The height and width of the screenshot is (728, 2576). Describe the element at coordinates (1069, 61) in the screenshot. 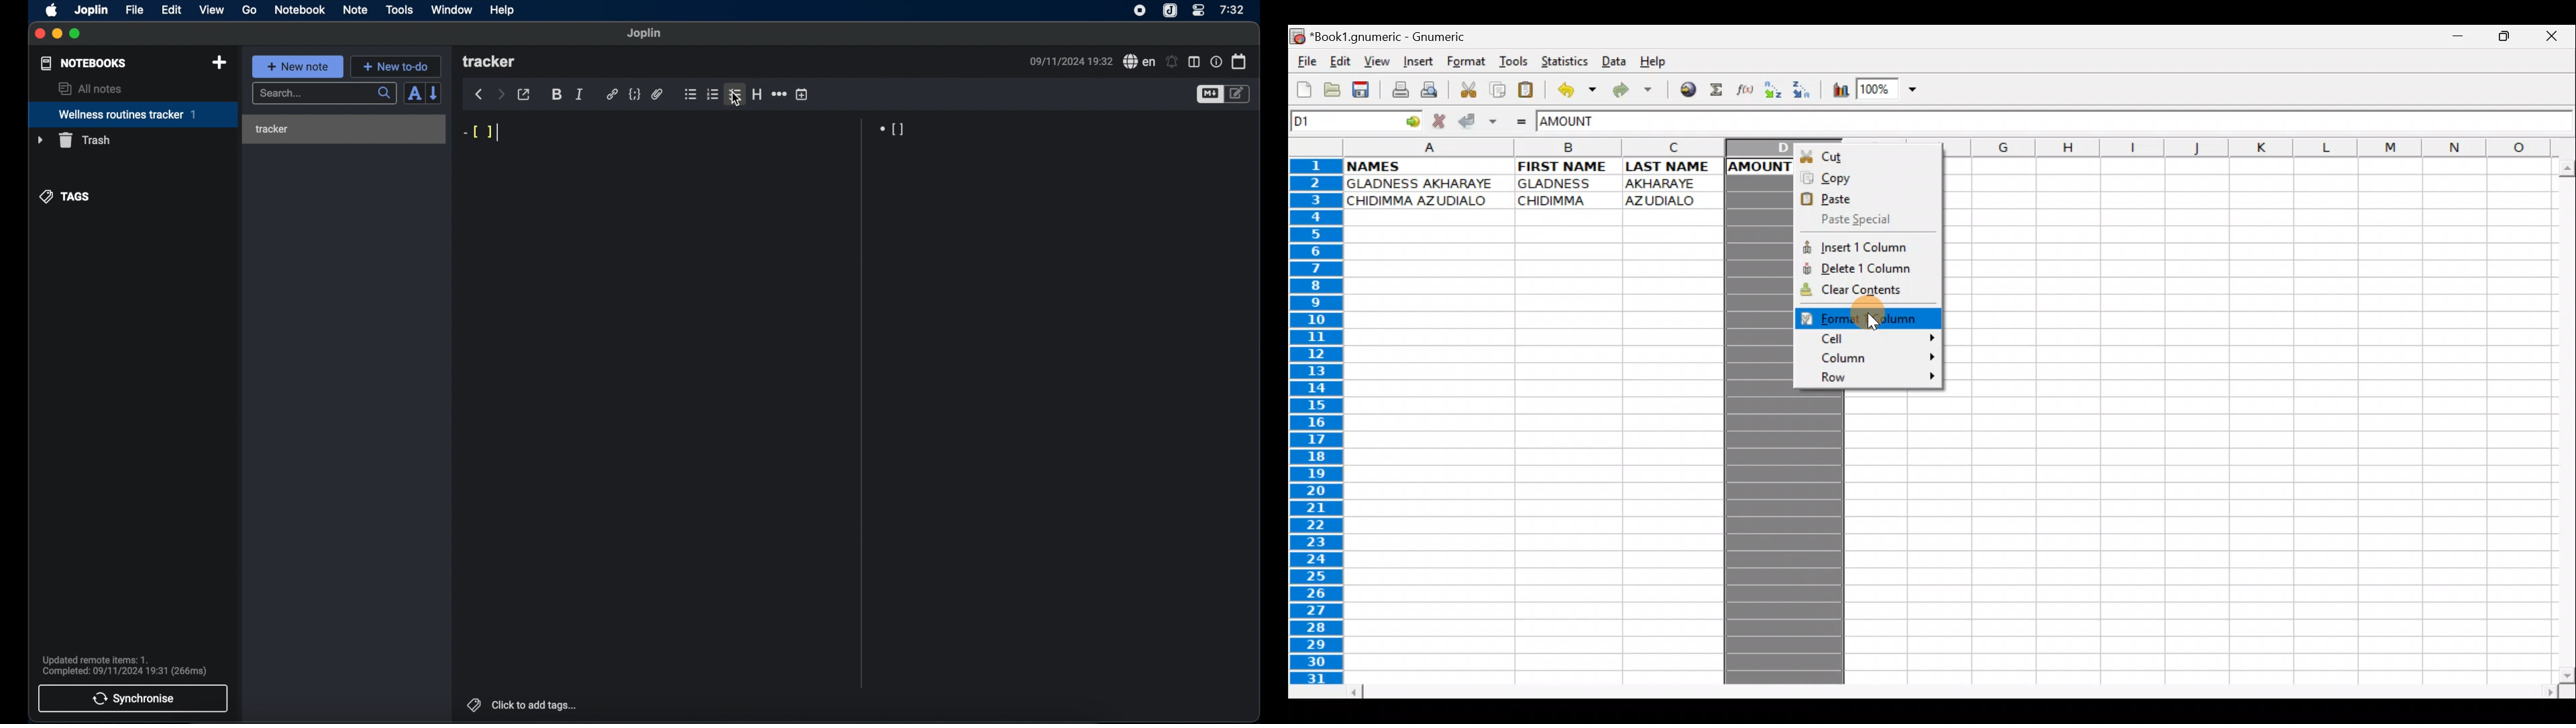

I see `date and time` at that location.